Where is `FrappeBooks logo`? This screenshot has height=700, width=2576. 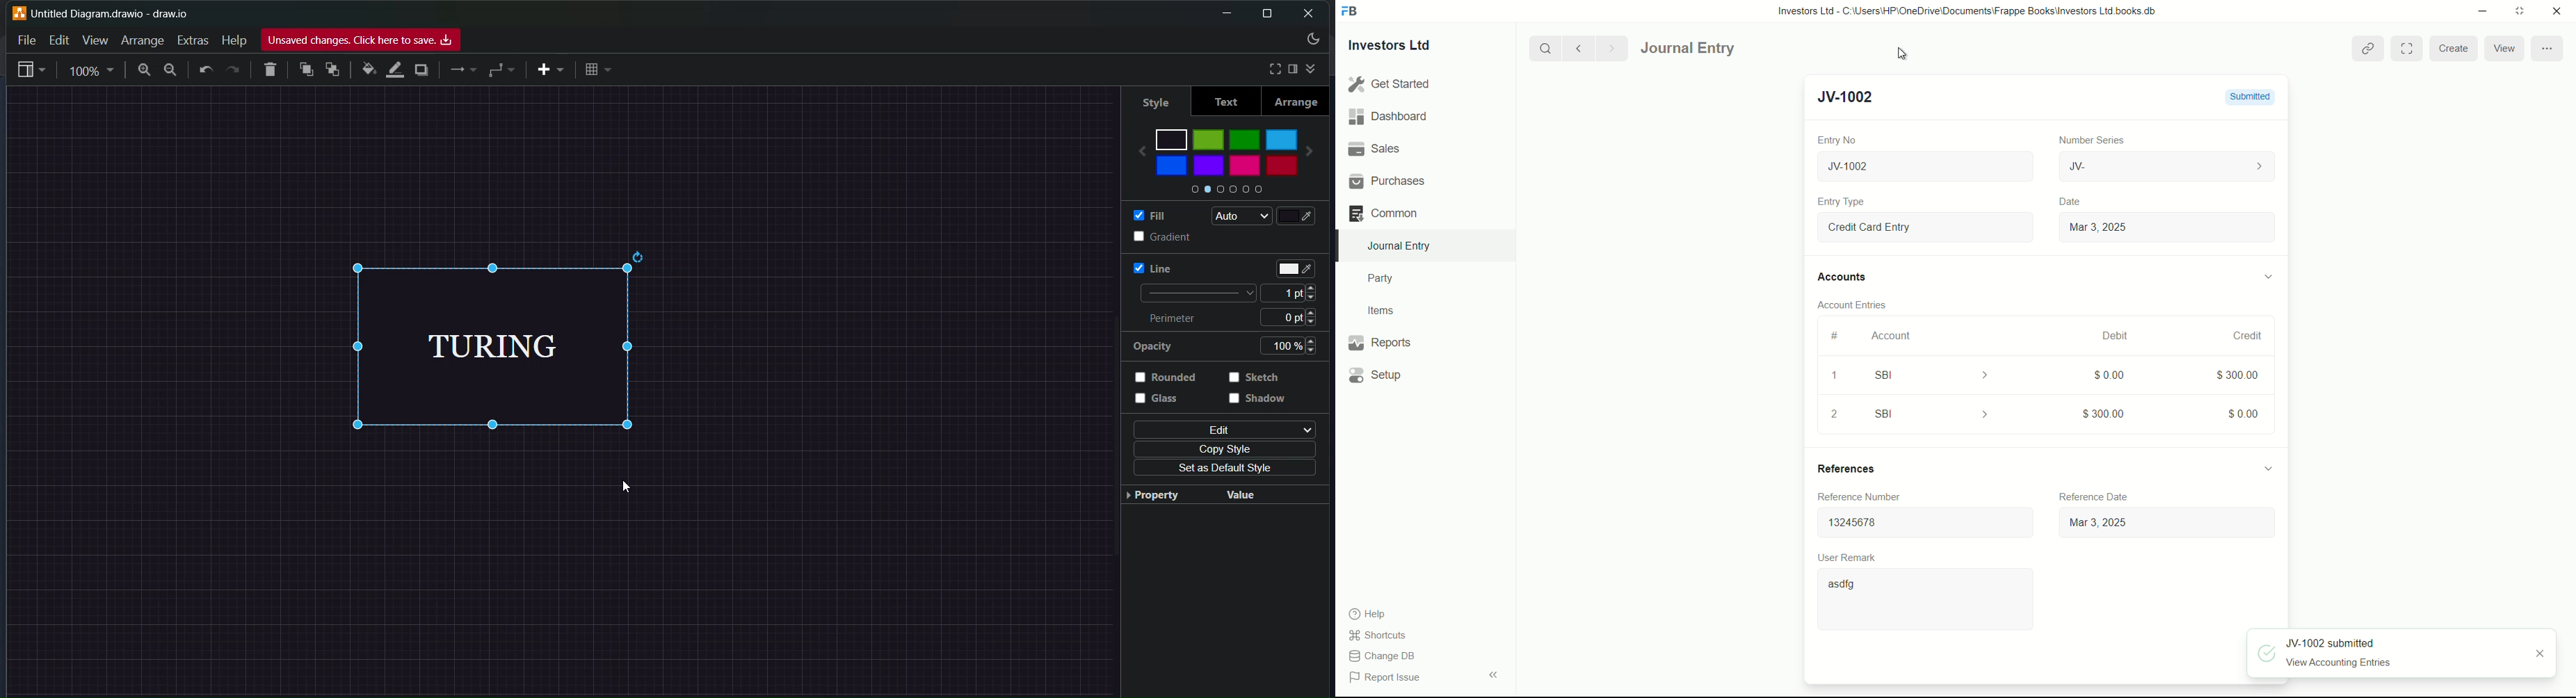 FrappeBooks logo is located at coordinates (1350, 12).